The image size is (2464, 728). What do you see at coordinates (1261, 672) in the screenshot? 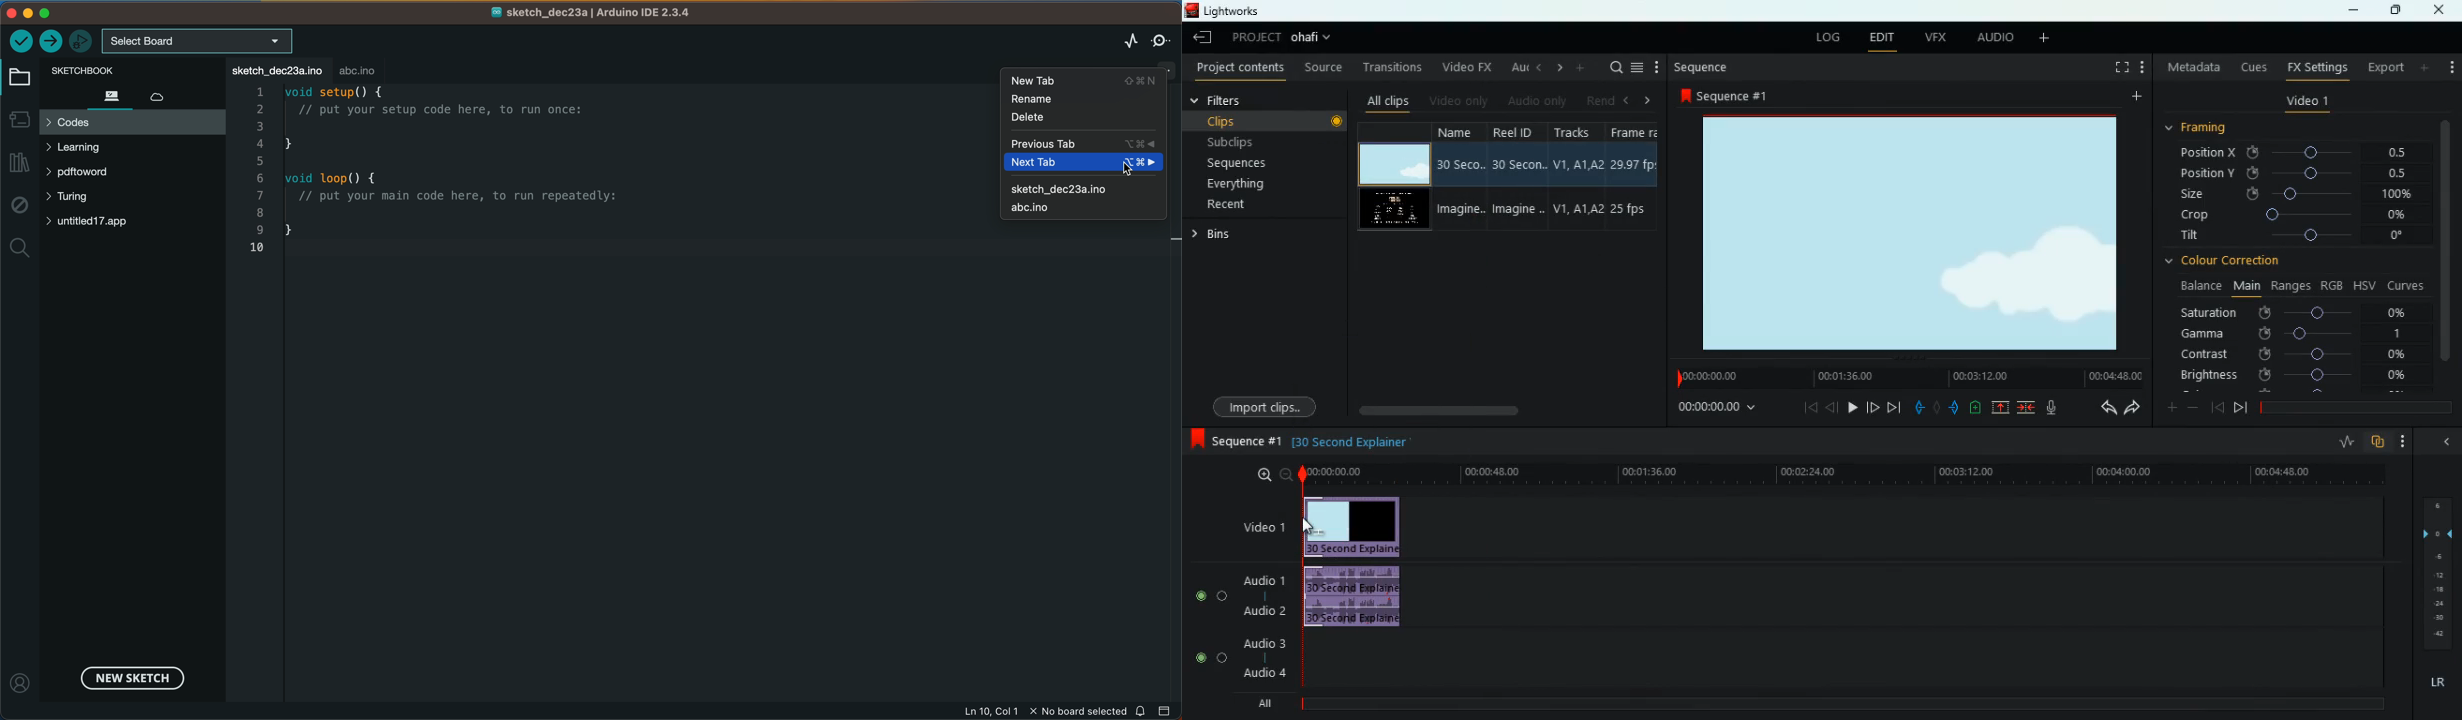
I see `audio 4` at bounding box center [1261, 672].